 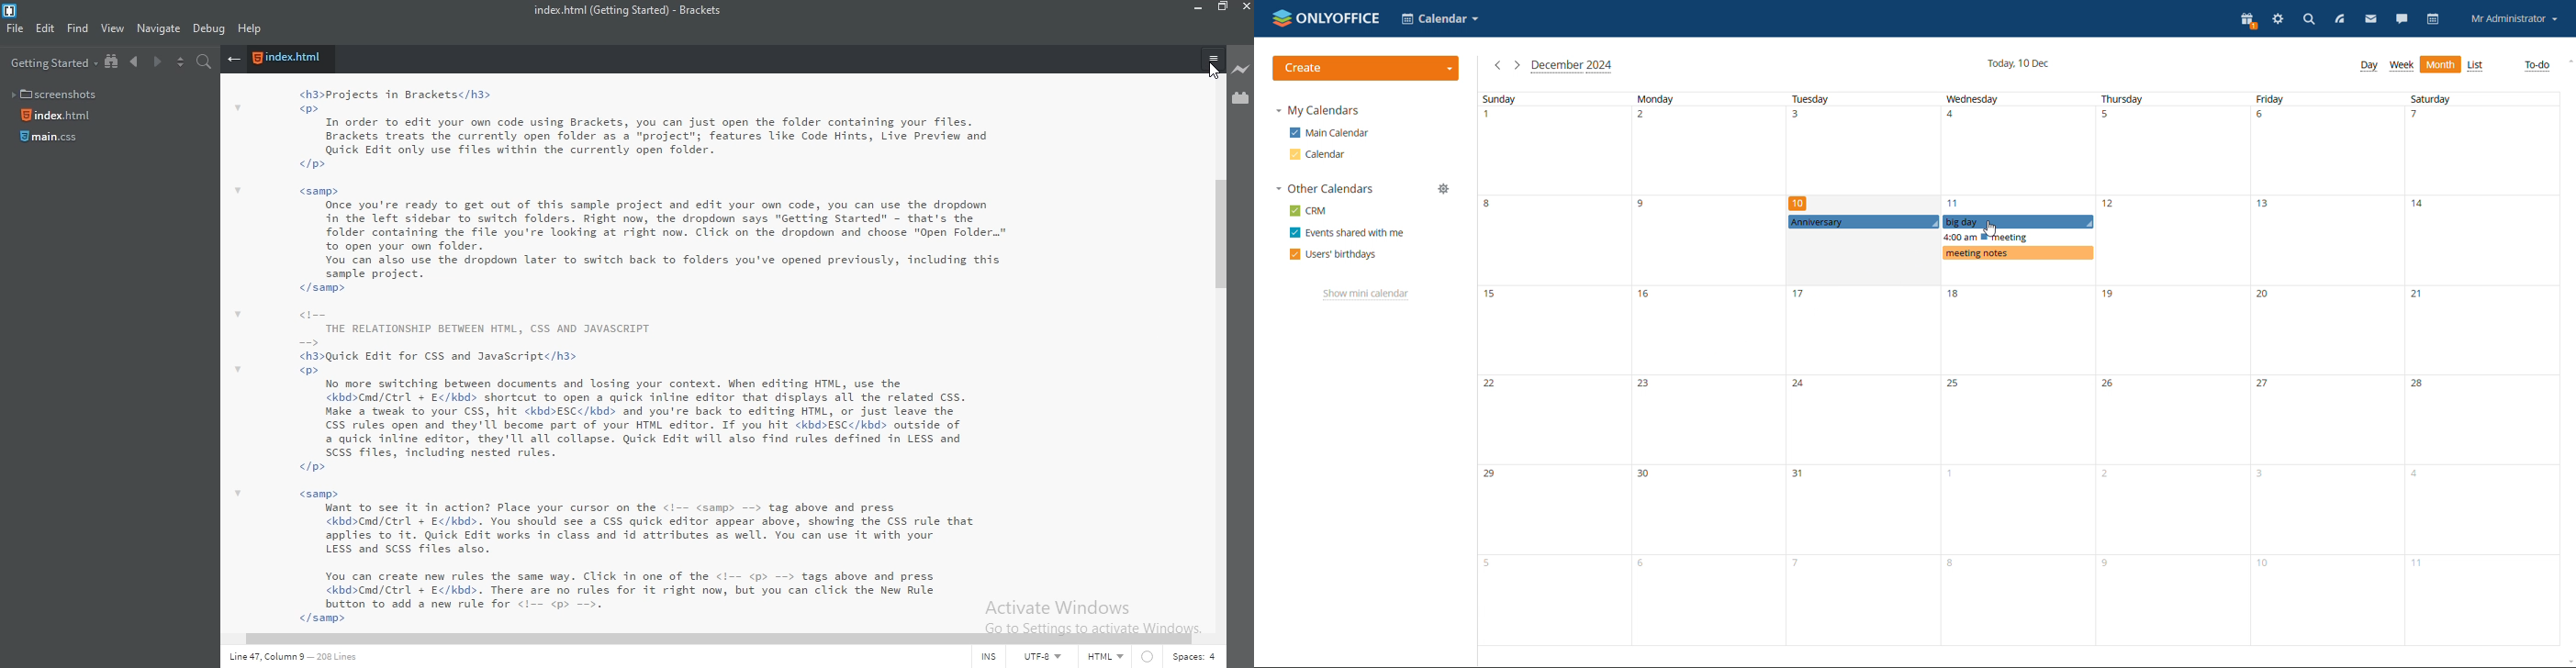 I want to click on feed, so click(x=2339, y=19).